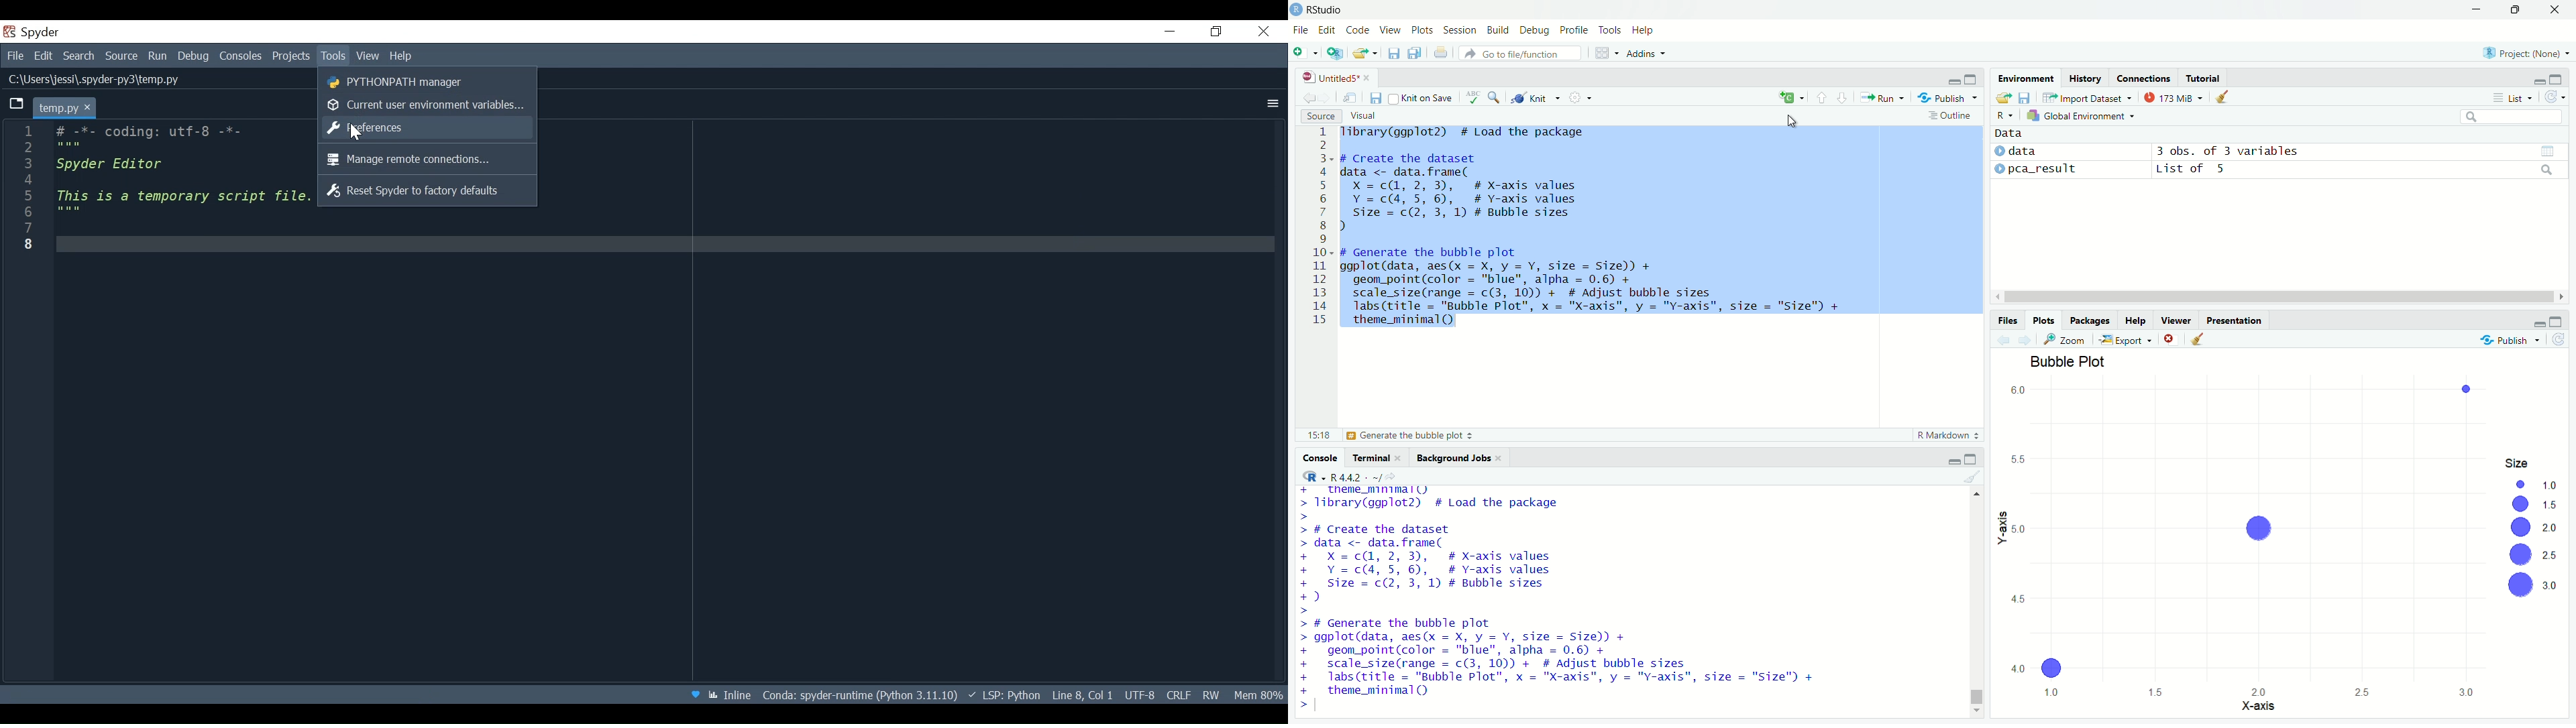 The width and height of the screenshot is (2576, 728). What do you see at coordinates (2009, 320) in the screenshot?
I see `files` at bounding box center [2009, 320].